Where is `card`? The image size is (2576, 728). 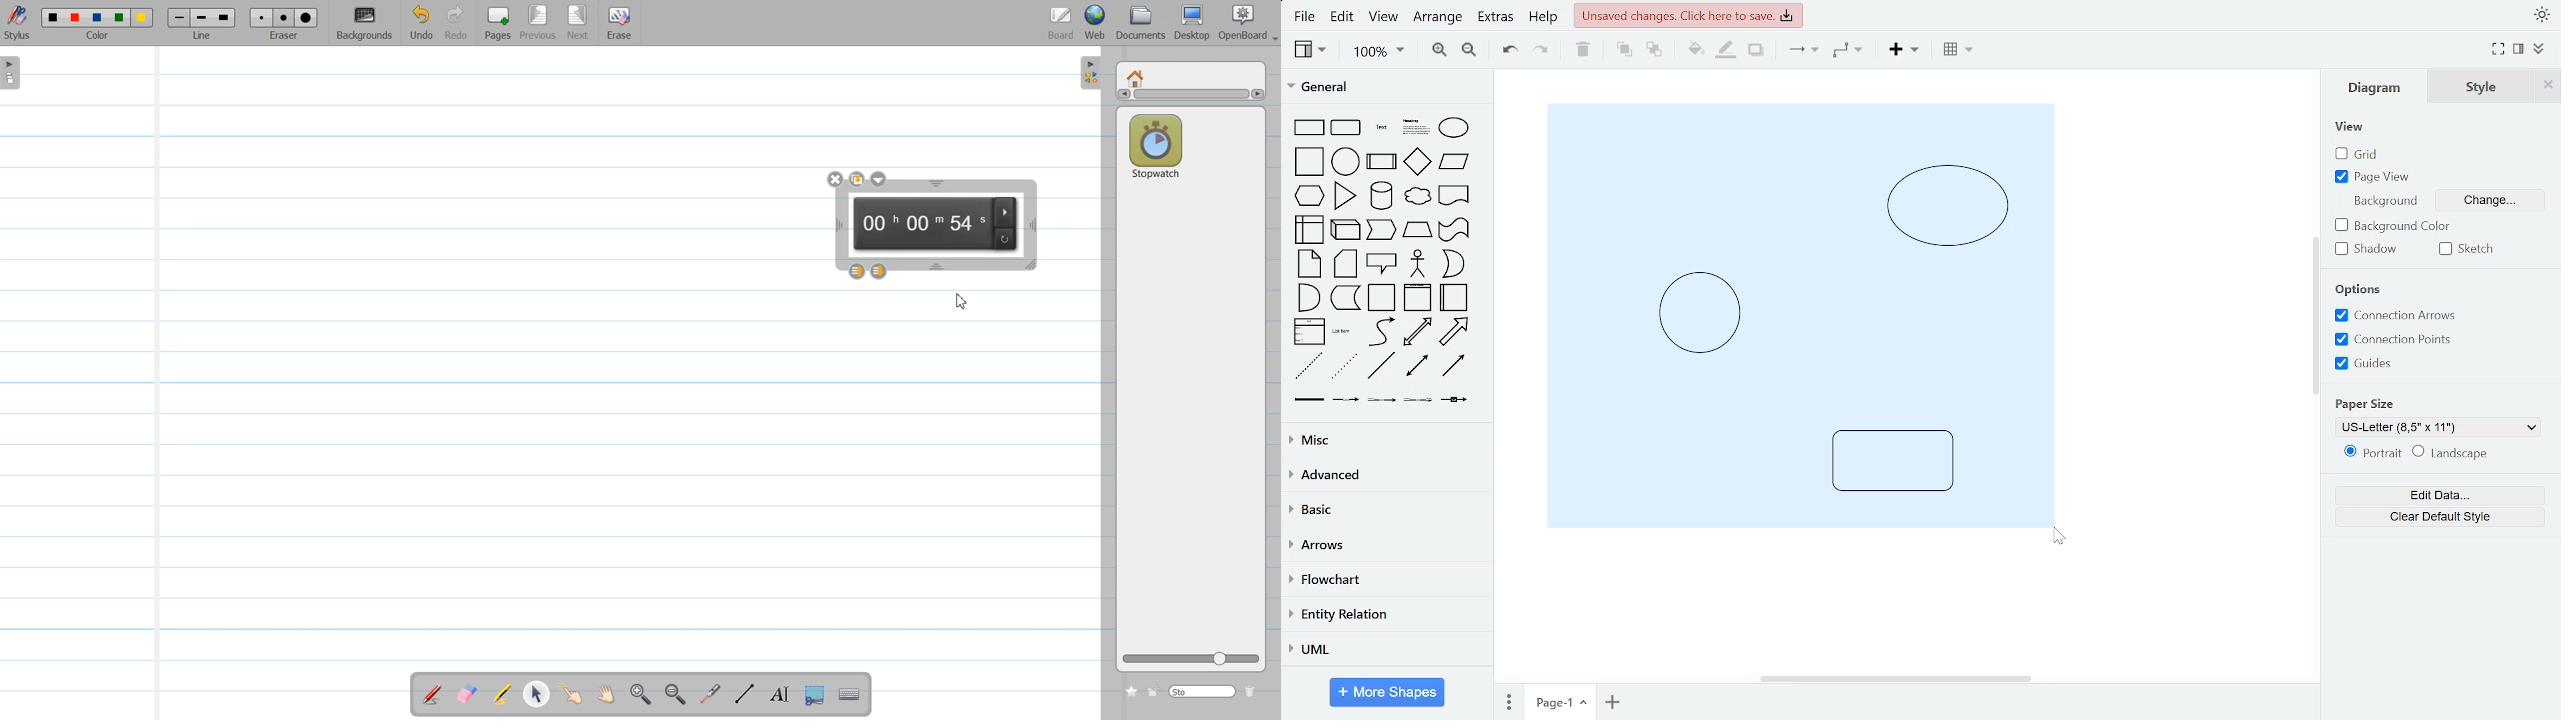 card is located at coordinates (1346, 264).